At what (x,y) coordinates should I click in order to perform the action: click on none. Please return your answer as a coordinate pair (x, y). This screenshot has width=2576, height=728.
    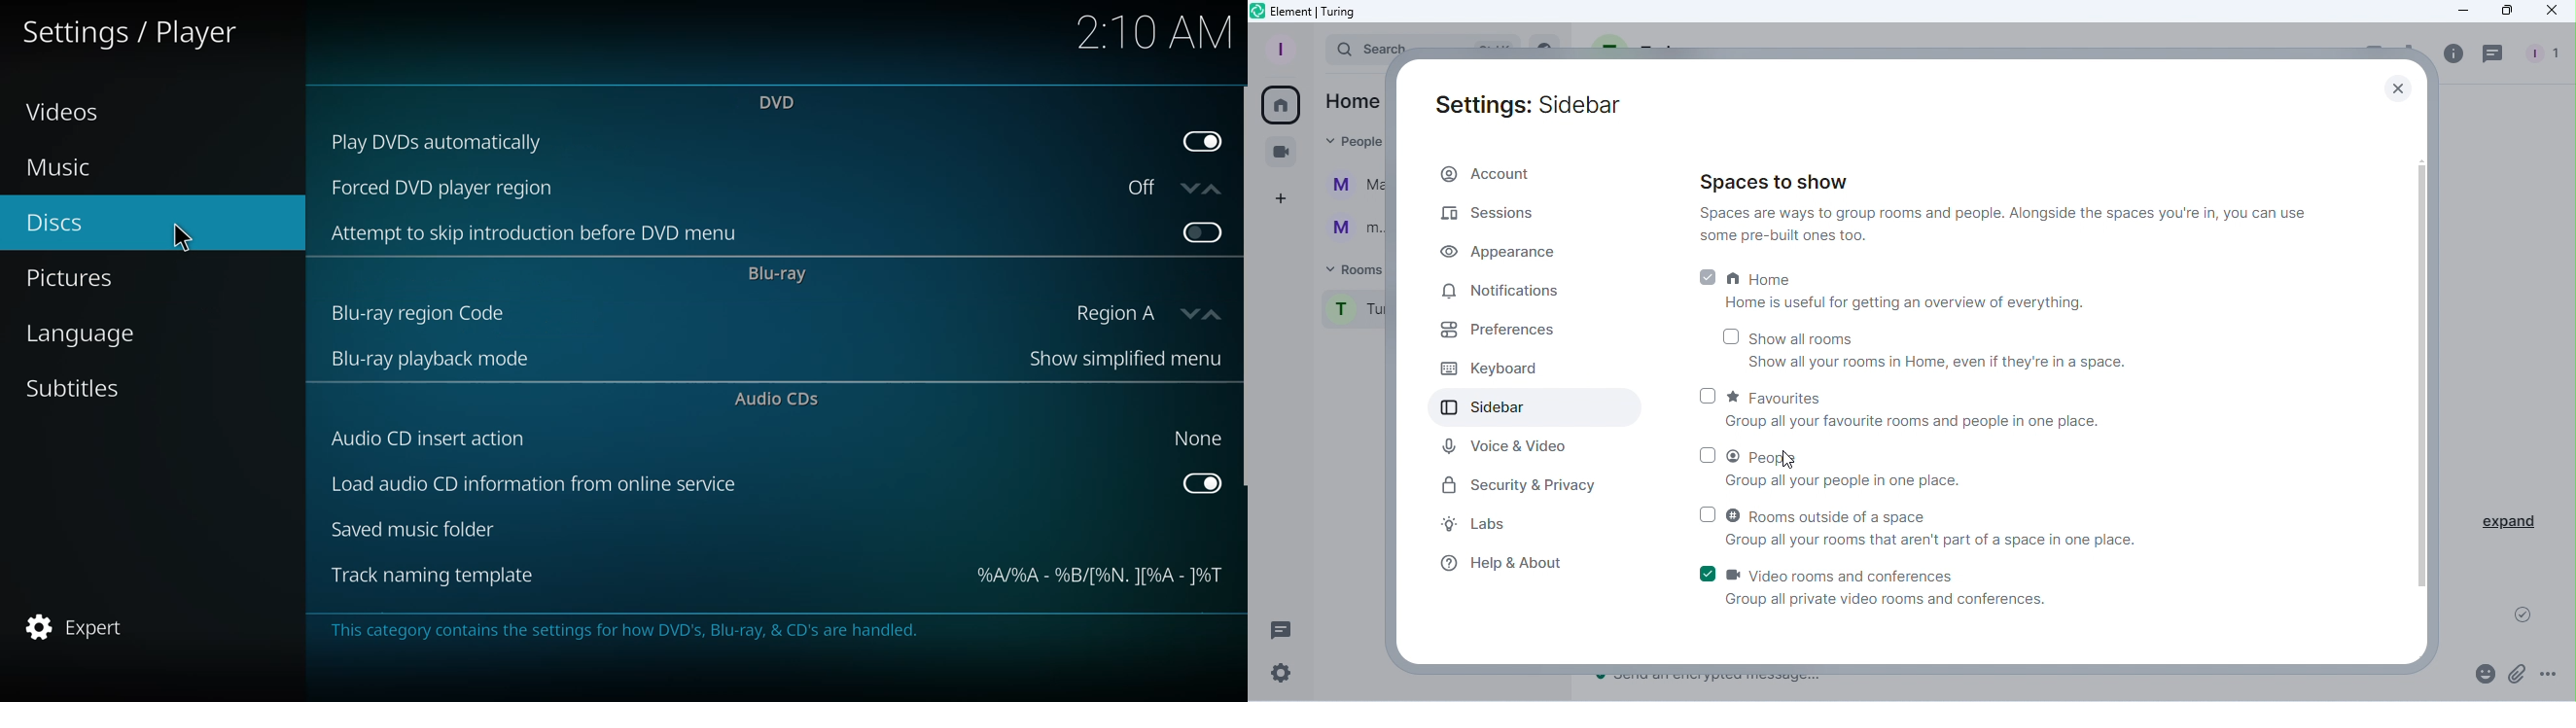
    Looking at the image, I should click on (1190, 437).